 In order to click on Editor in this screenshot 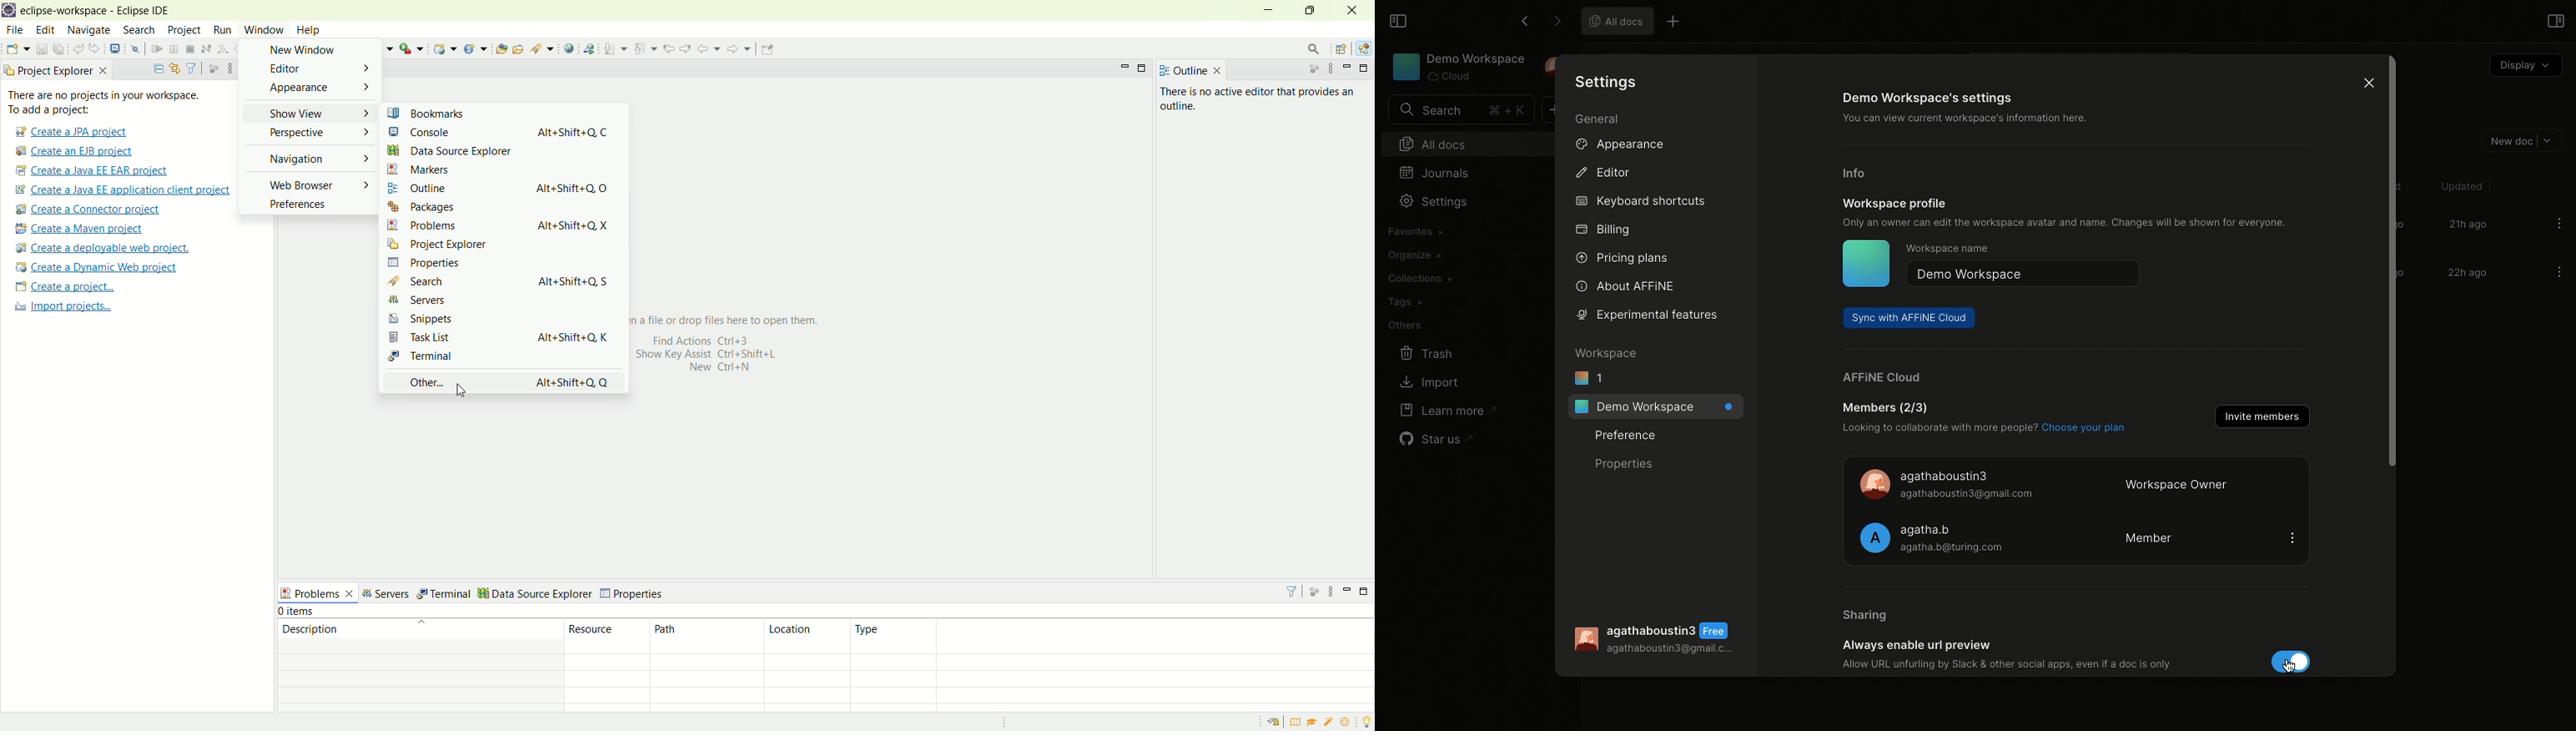, I will do `click(1602, 171)`.